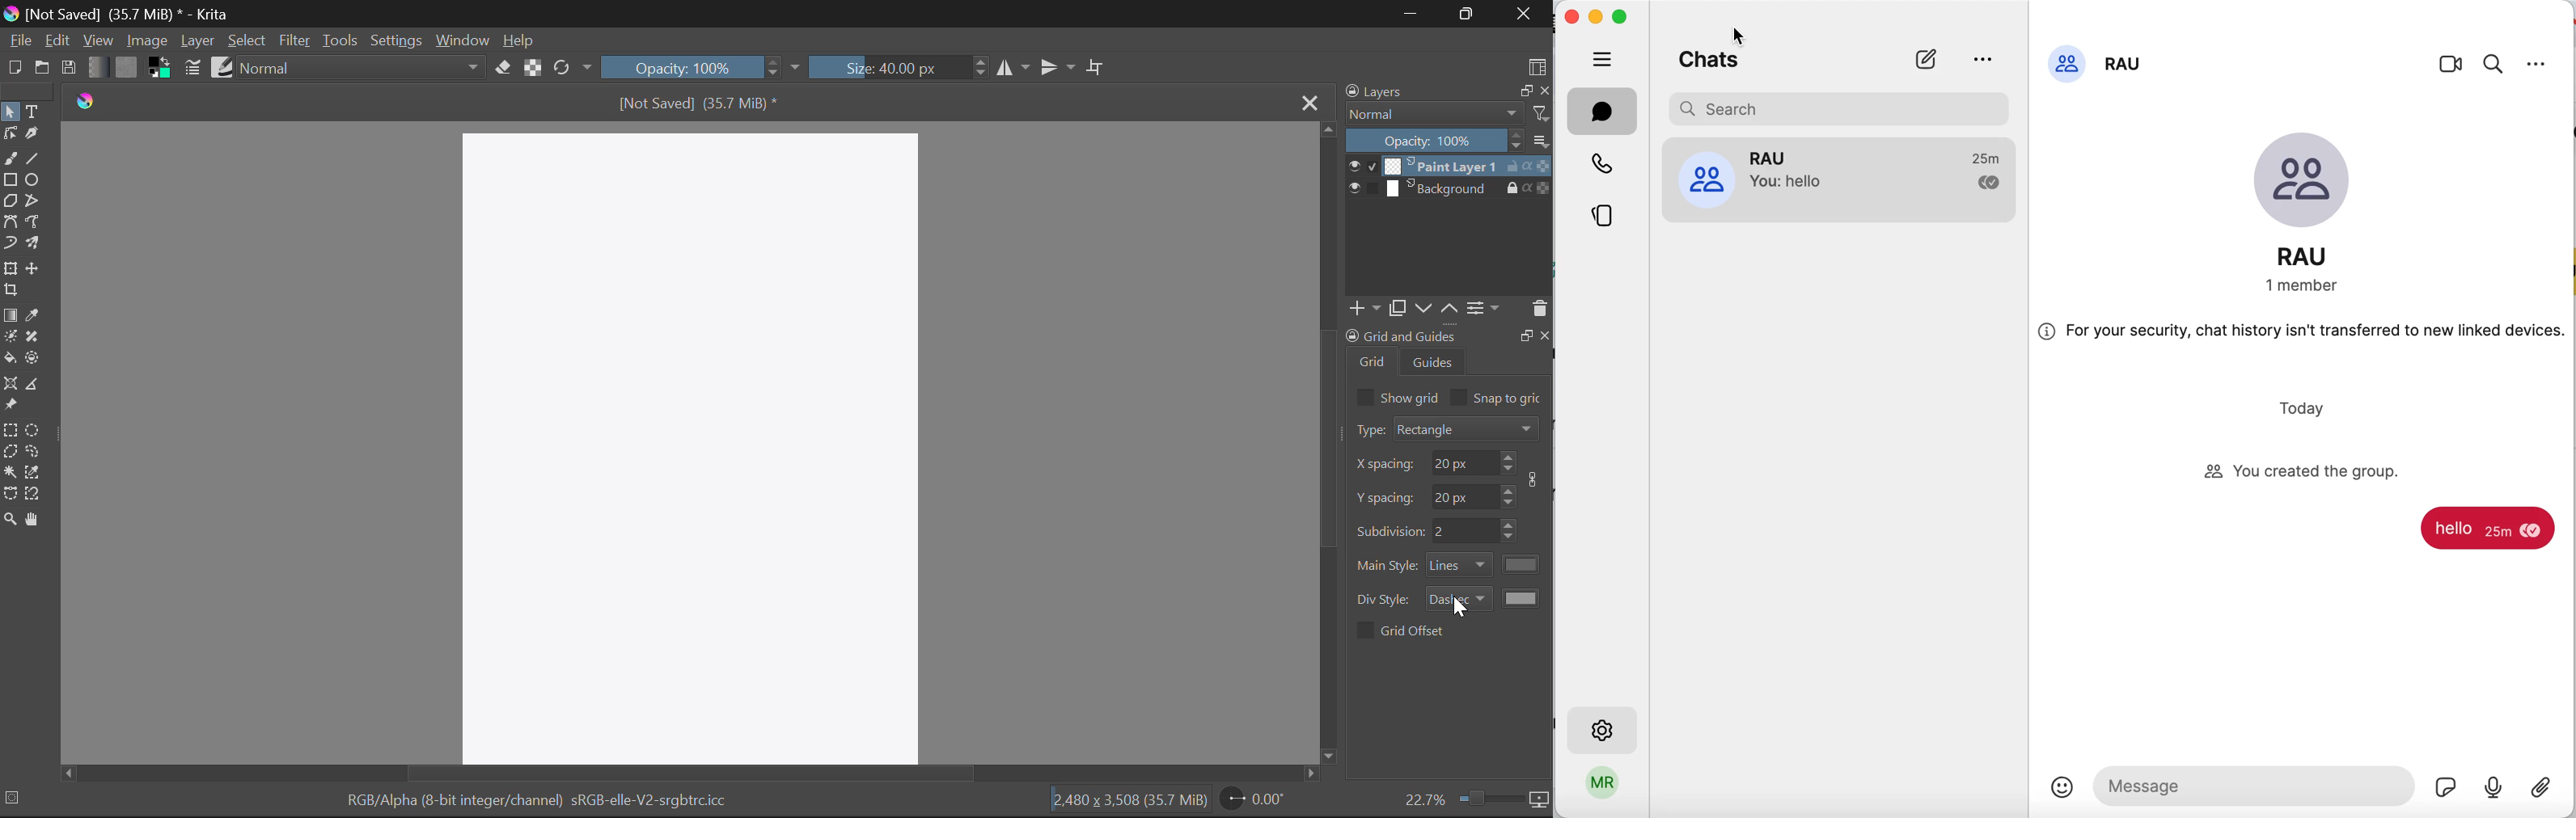 The height and width of the screenshot is (840, 2576). What do you see at coordinates (35, 453) in the screenshot?
I see `Freehand Selection` at bounding box center [35, 453].